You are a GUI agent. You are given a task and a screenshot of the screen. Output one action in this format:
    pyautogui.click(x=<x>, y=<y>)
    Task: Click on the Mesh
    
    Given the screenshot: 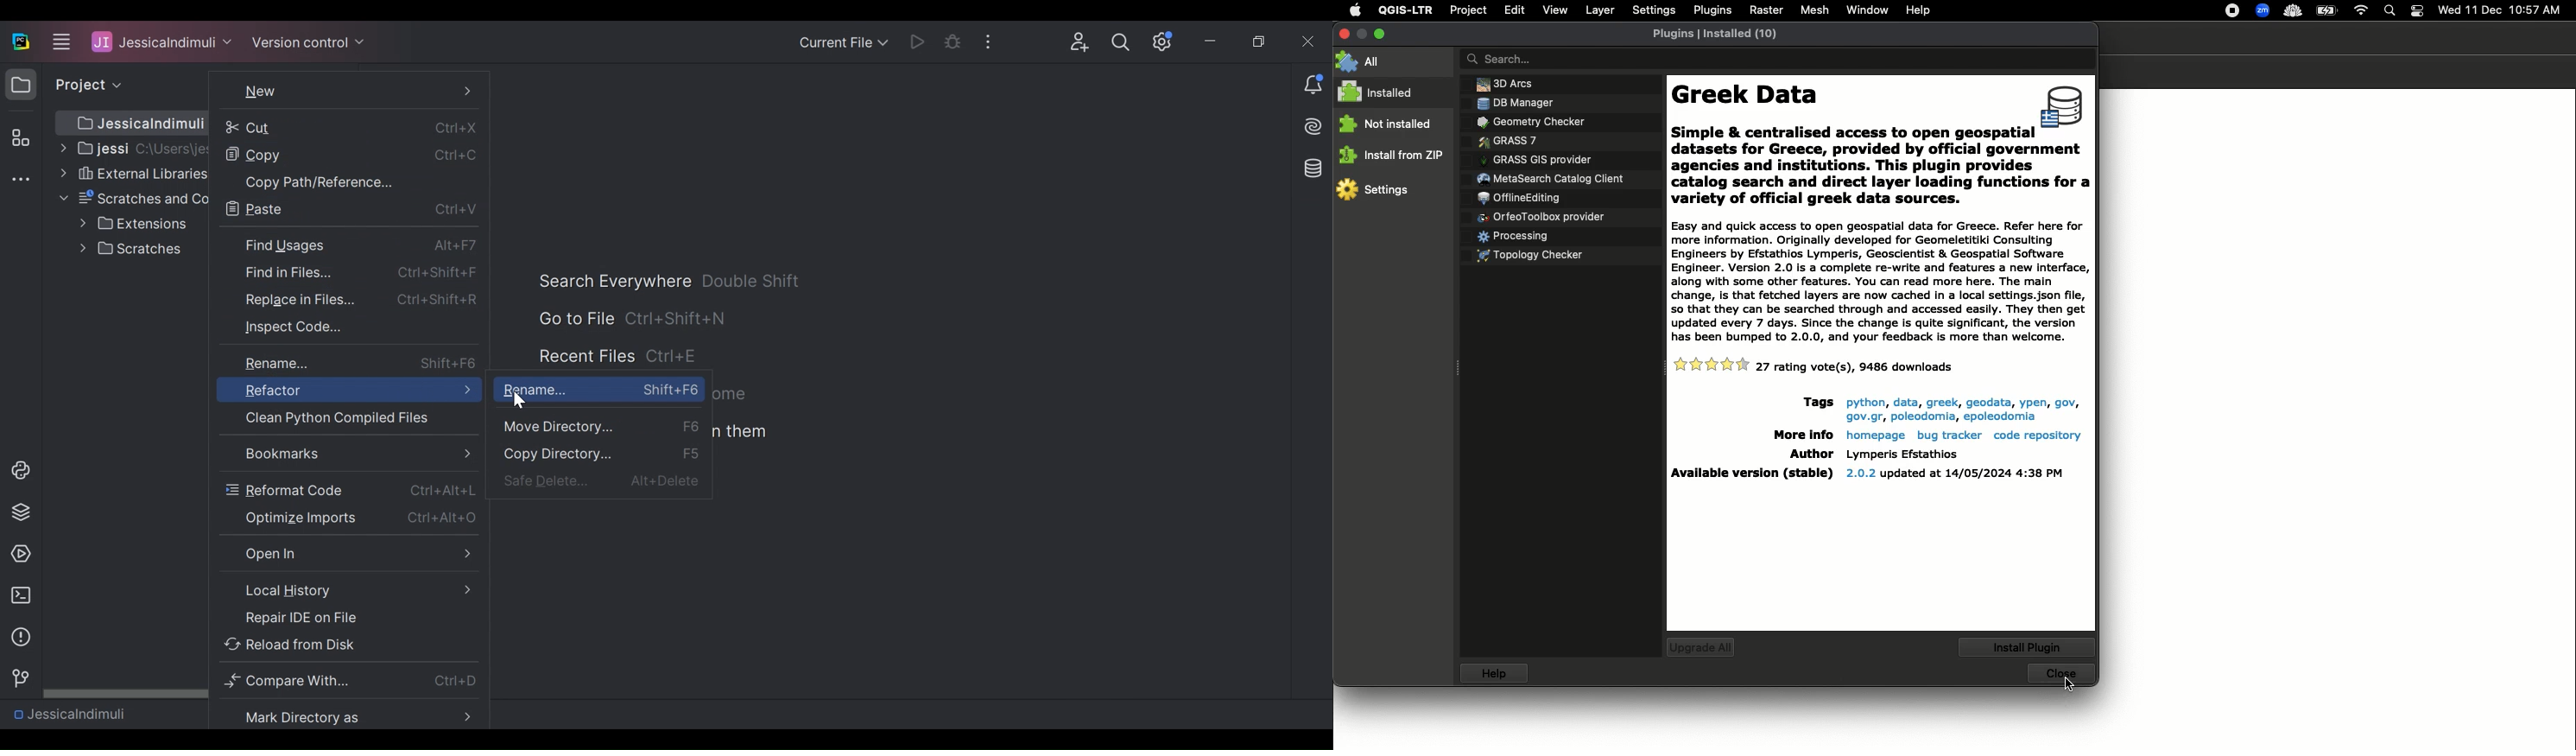 What is the action you would take?
    pyautogui.click(x=1815, y=11)
    